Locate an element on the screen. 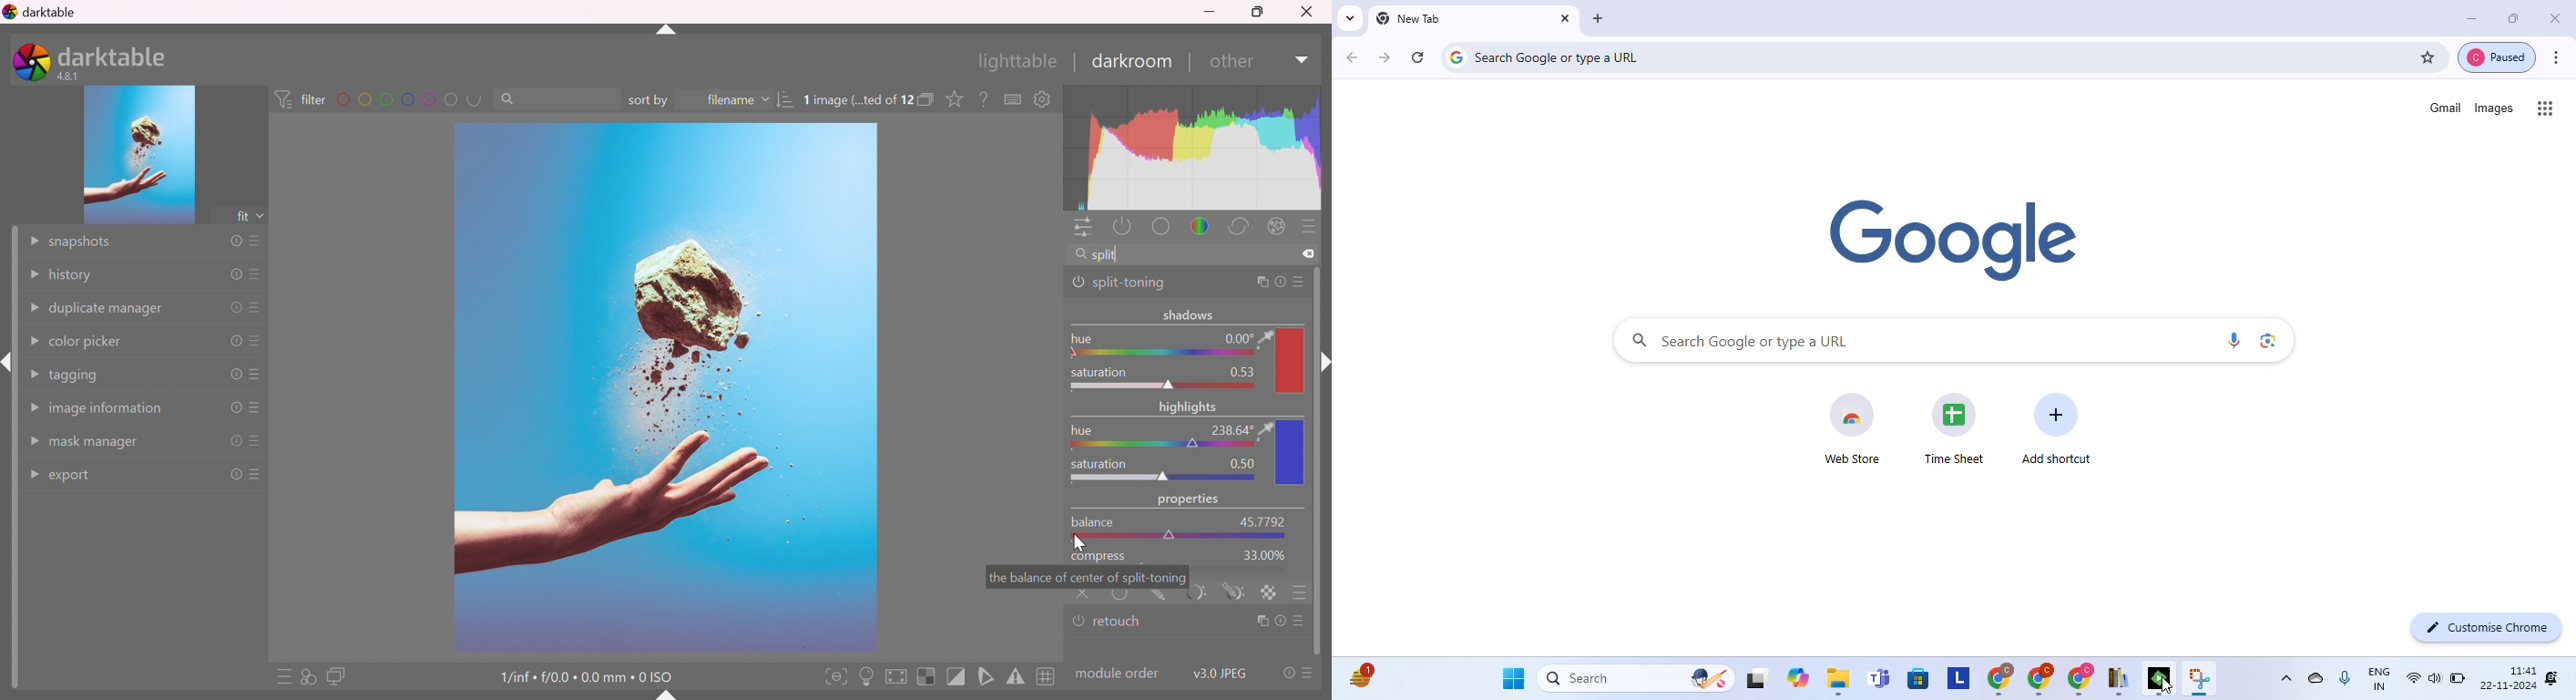 The width and height of the screenshot is (2576, 700). | is located at coordinates (1074, 63).